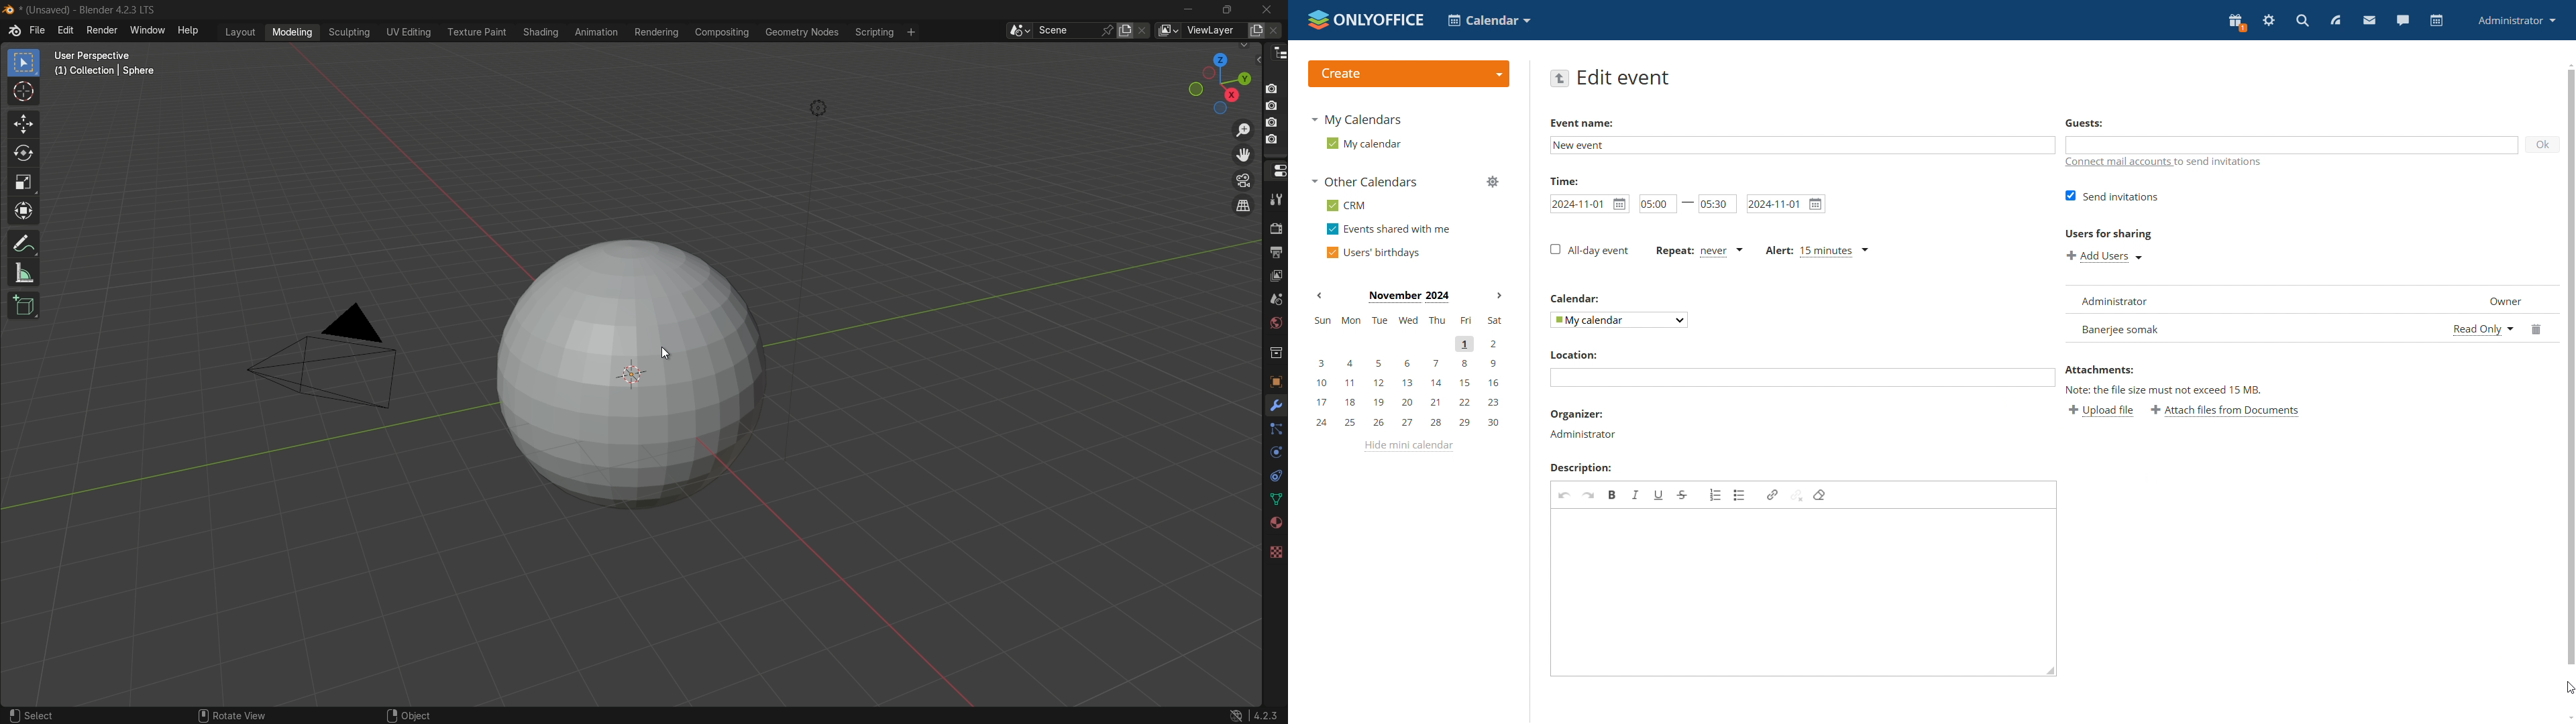  Describe the element at coordinates (2571, 65) in the screenshot. I see `scroll up` at that location.